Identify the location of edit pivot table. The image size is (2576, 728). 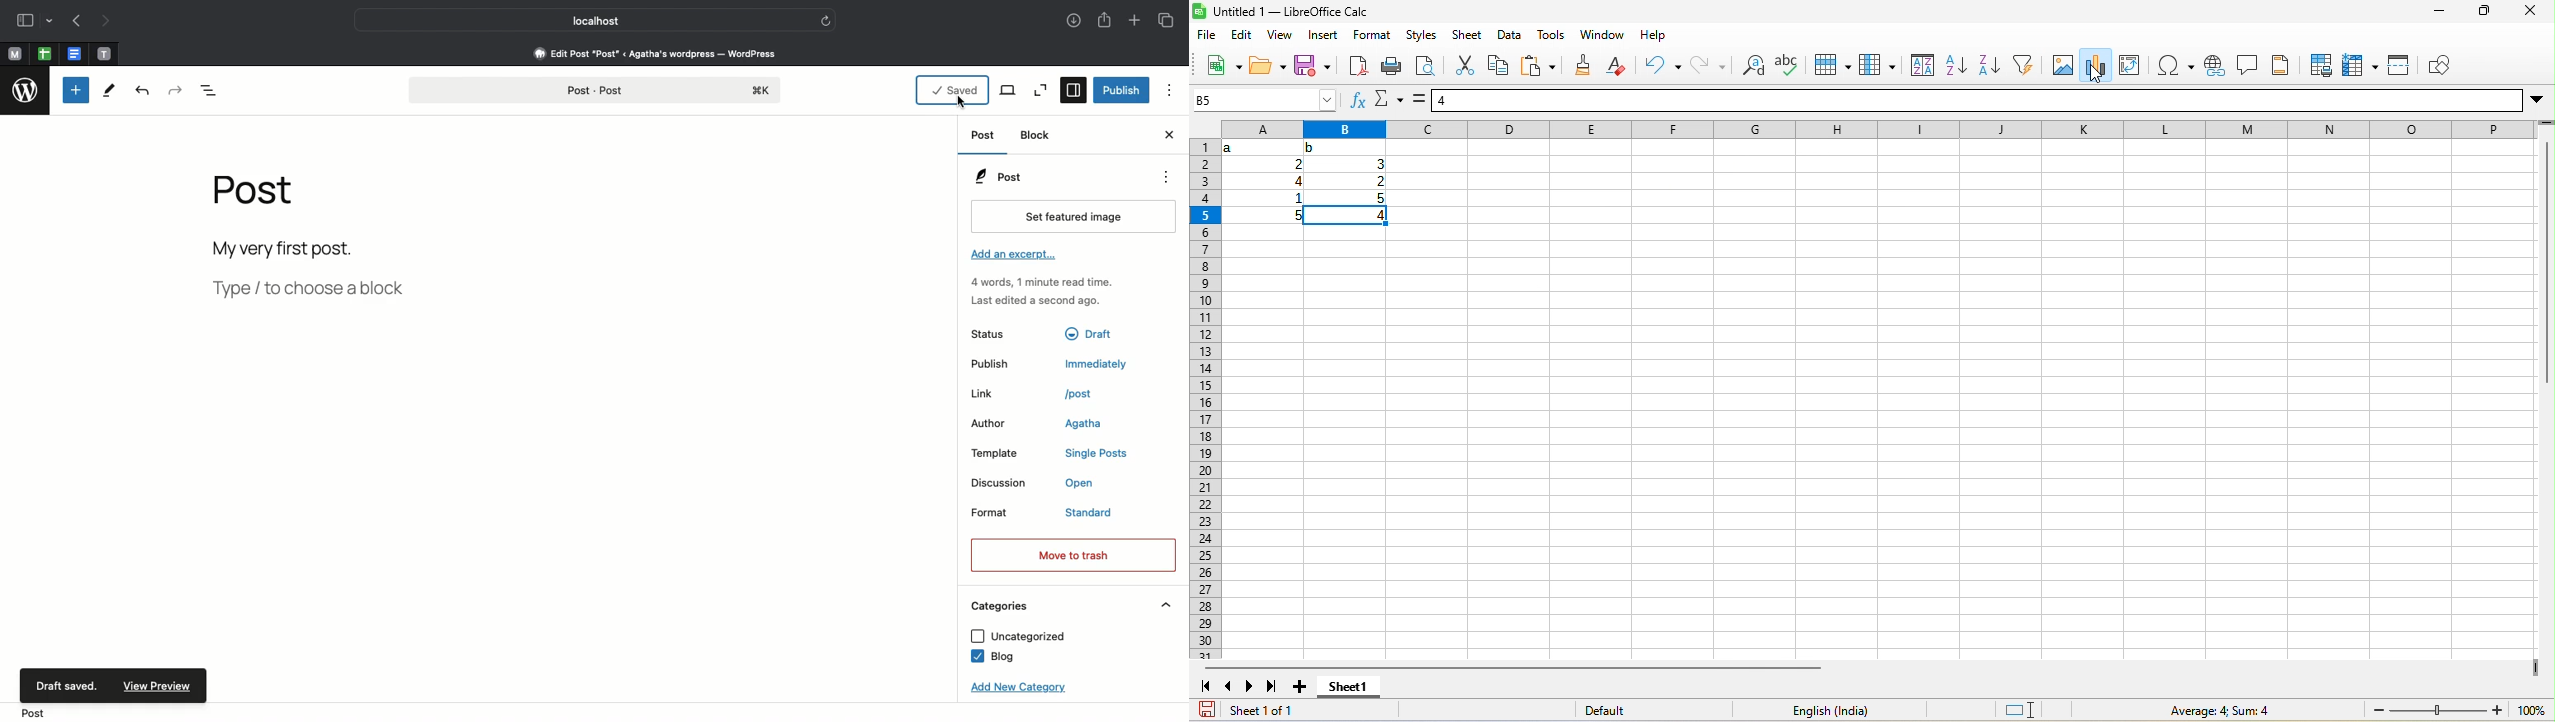
(2129, 66).